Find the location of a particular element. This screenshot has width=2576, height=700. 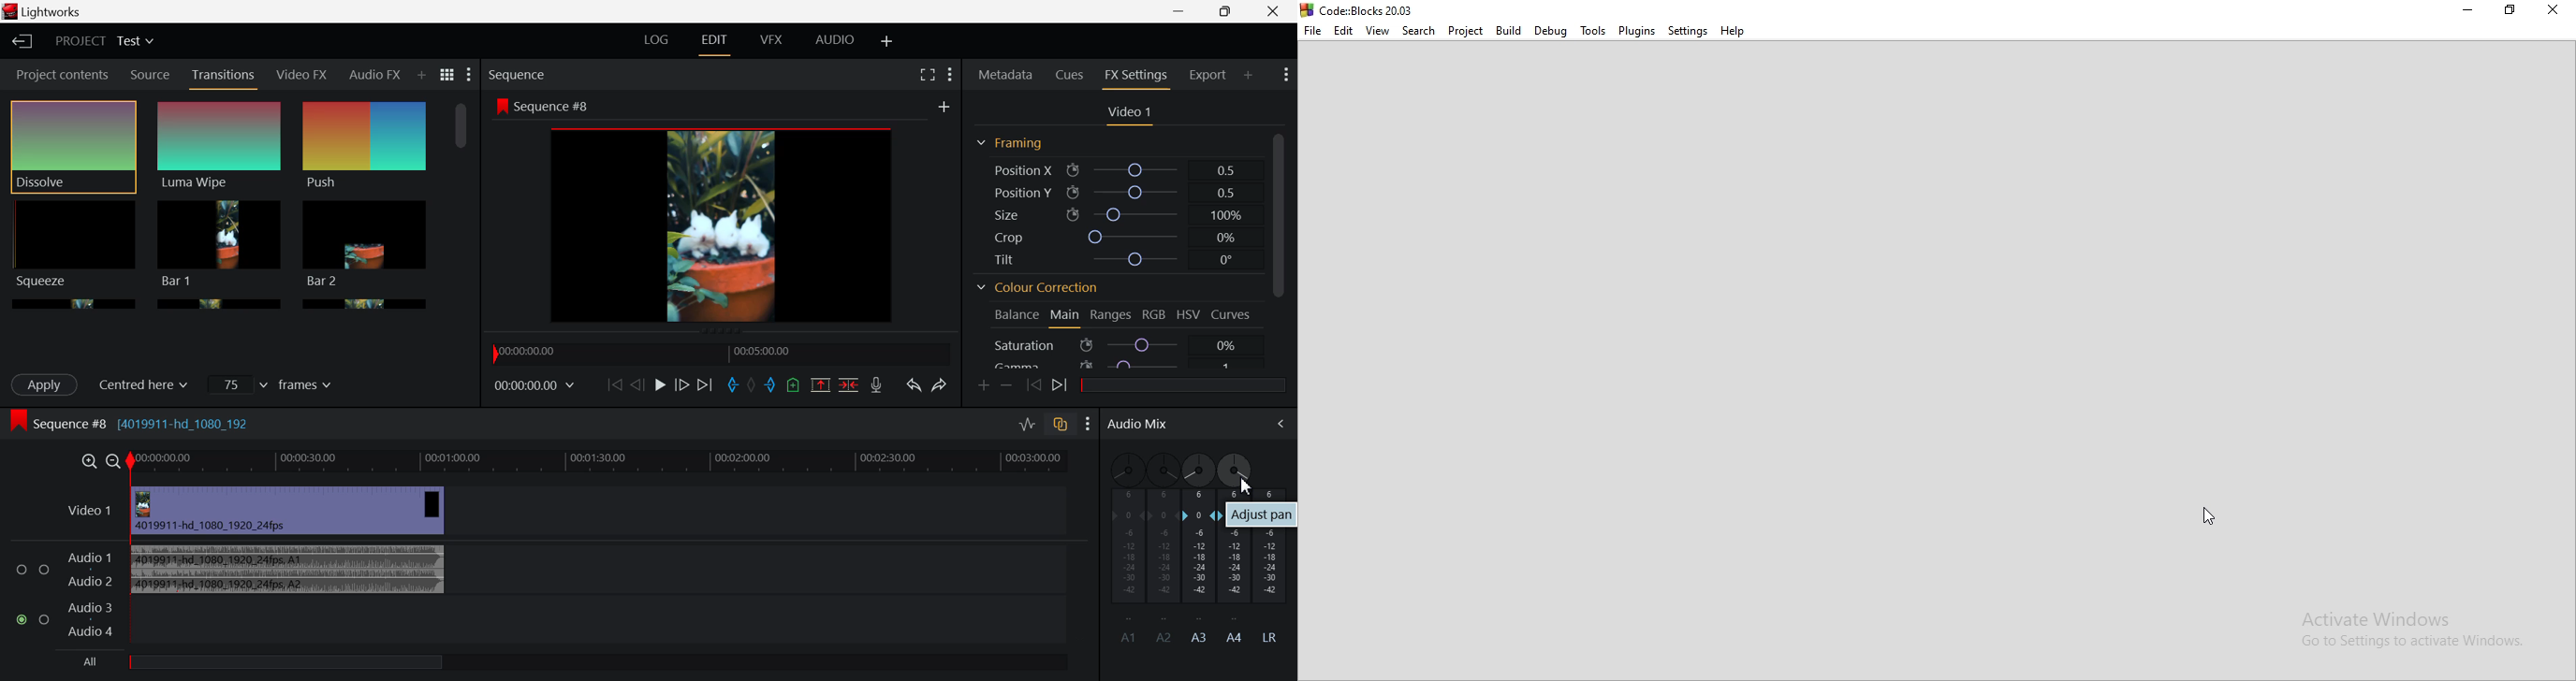

Mark Out is located at coordinates (771, 385).